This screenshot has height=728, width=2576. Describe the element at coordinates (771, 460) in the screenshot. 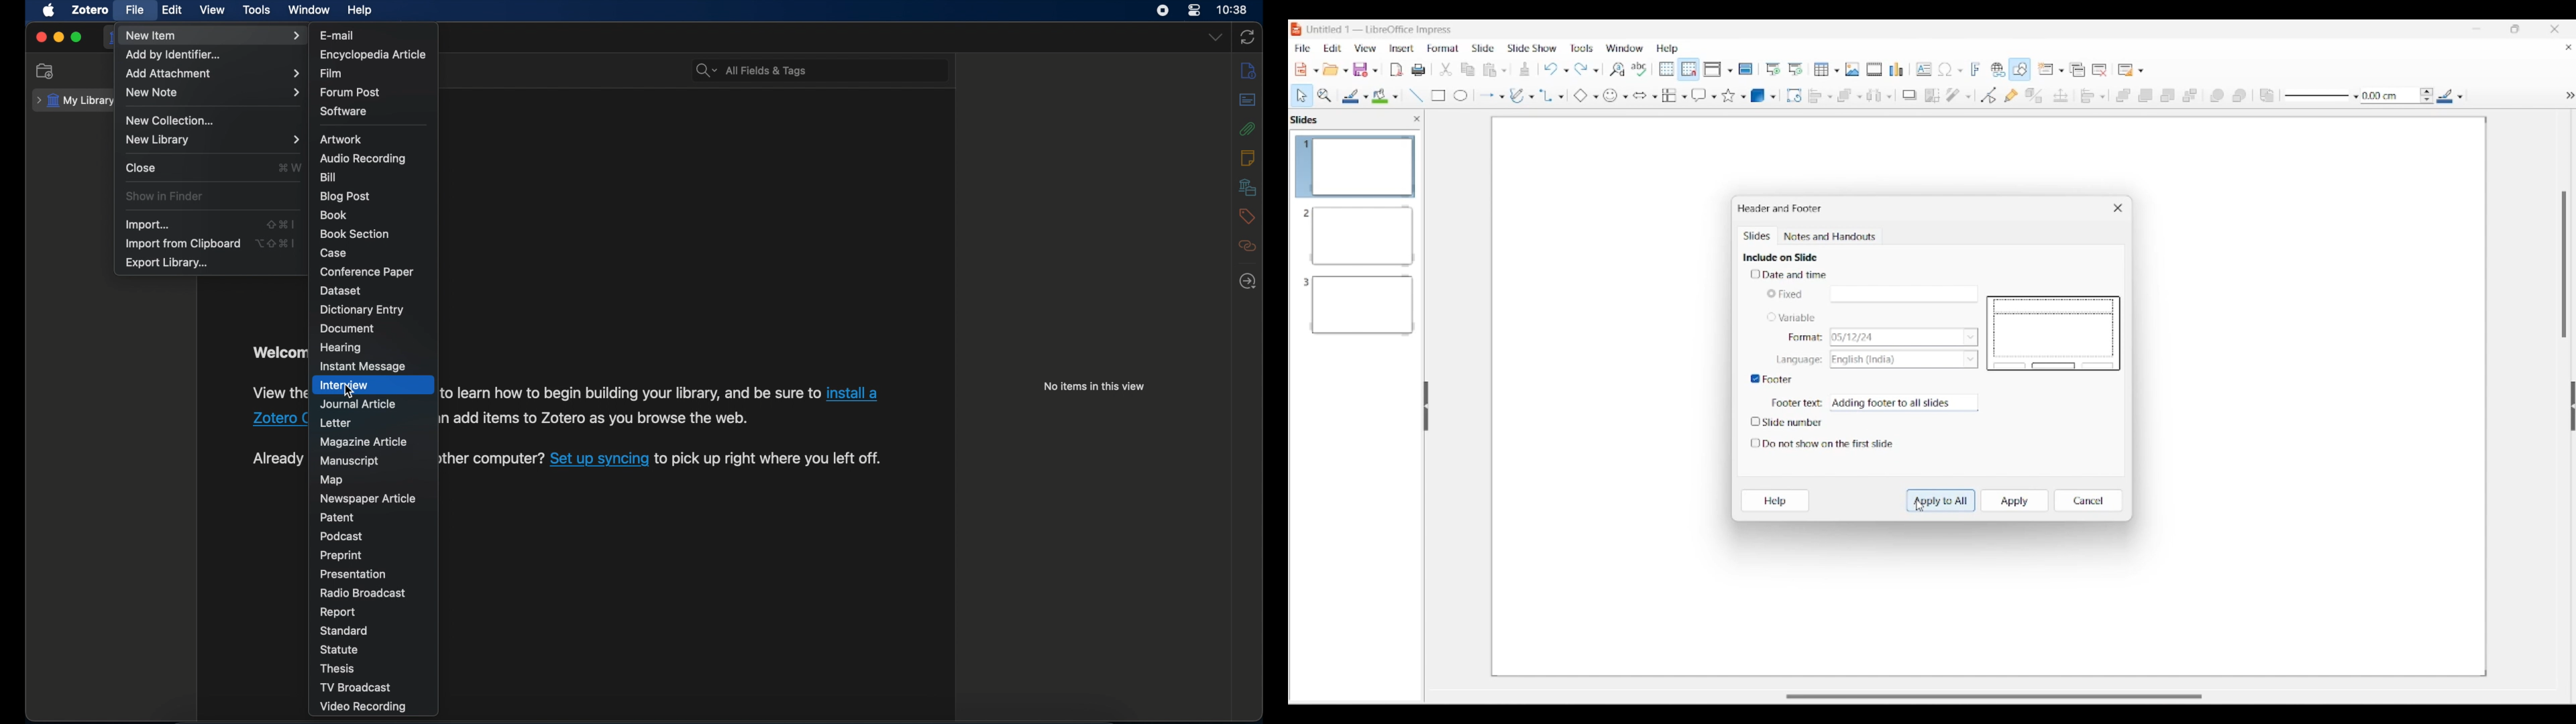

I see `to pick up right where you left off` at that location.